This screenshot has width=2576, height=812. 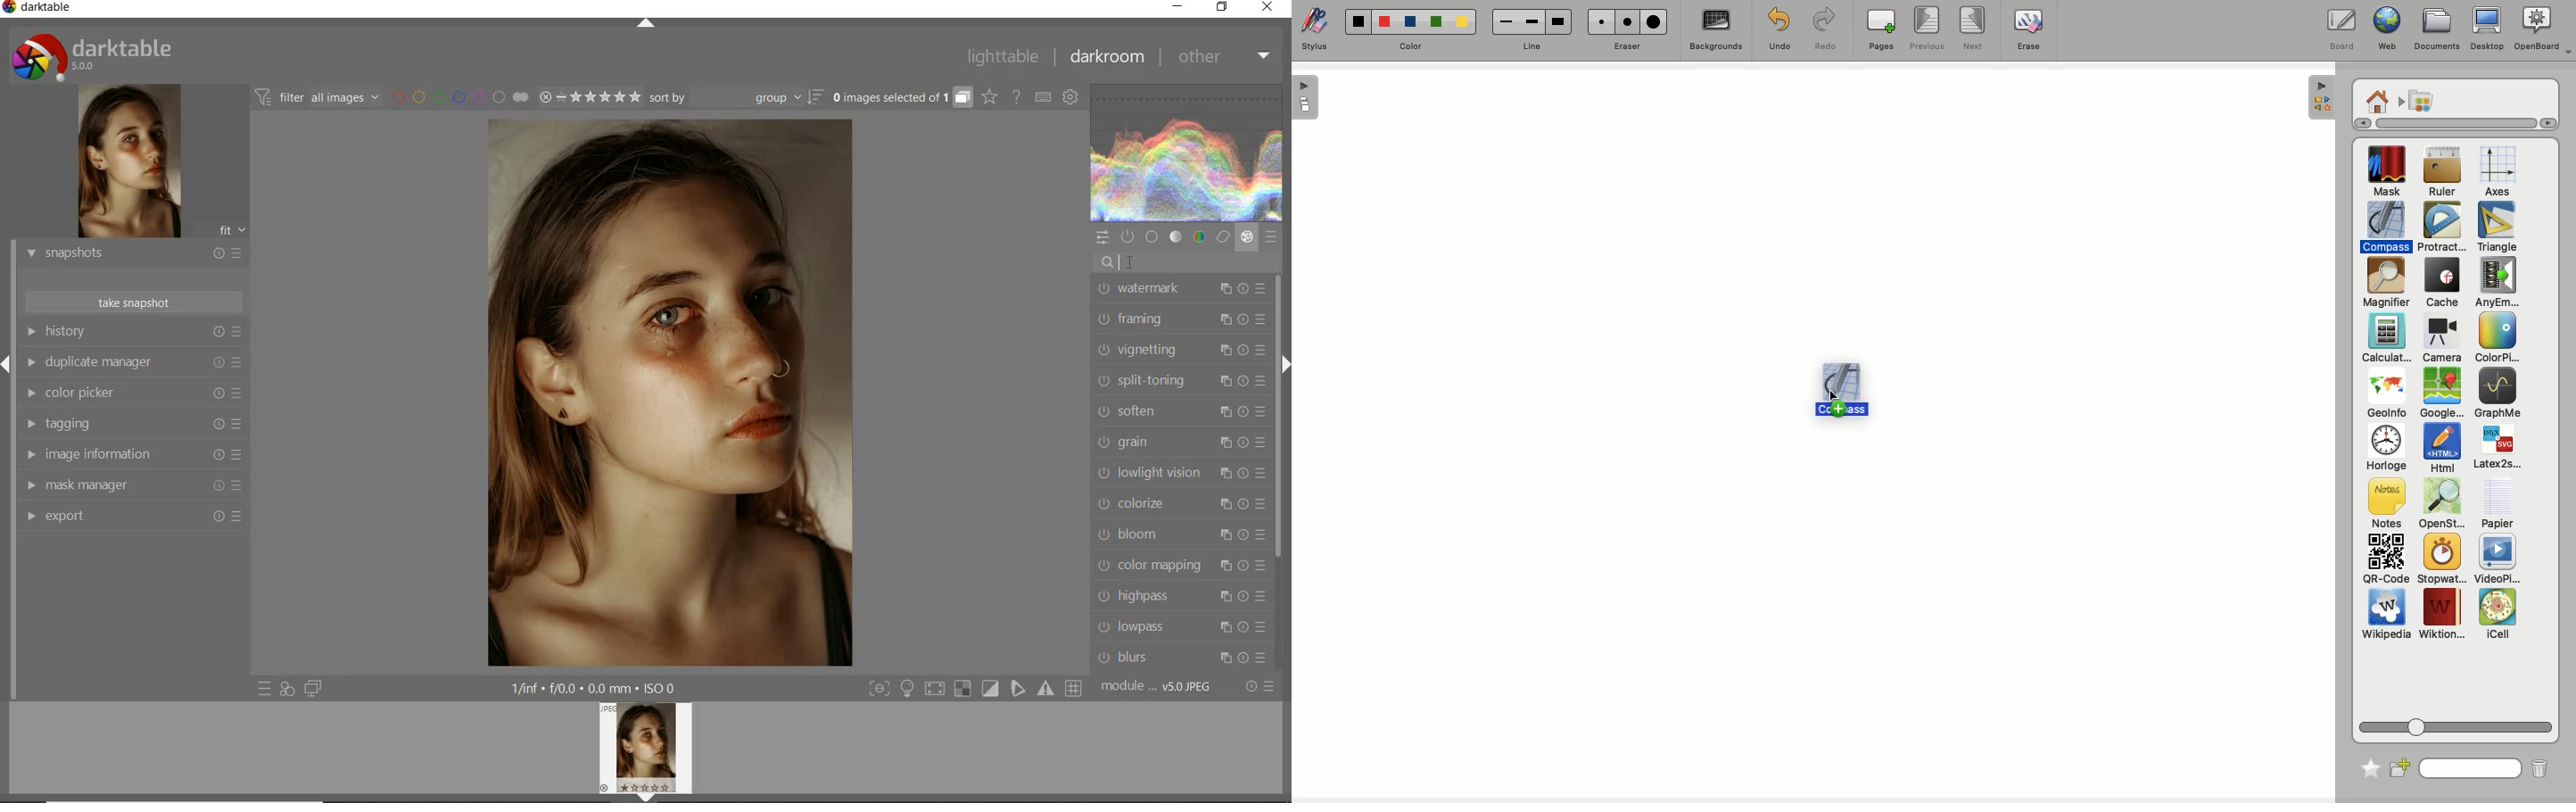 What do you see at coordinates (1181, 409) in the screenshot?
I see `soften` at bounding box center [1181, 409].